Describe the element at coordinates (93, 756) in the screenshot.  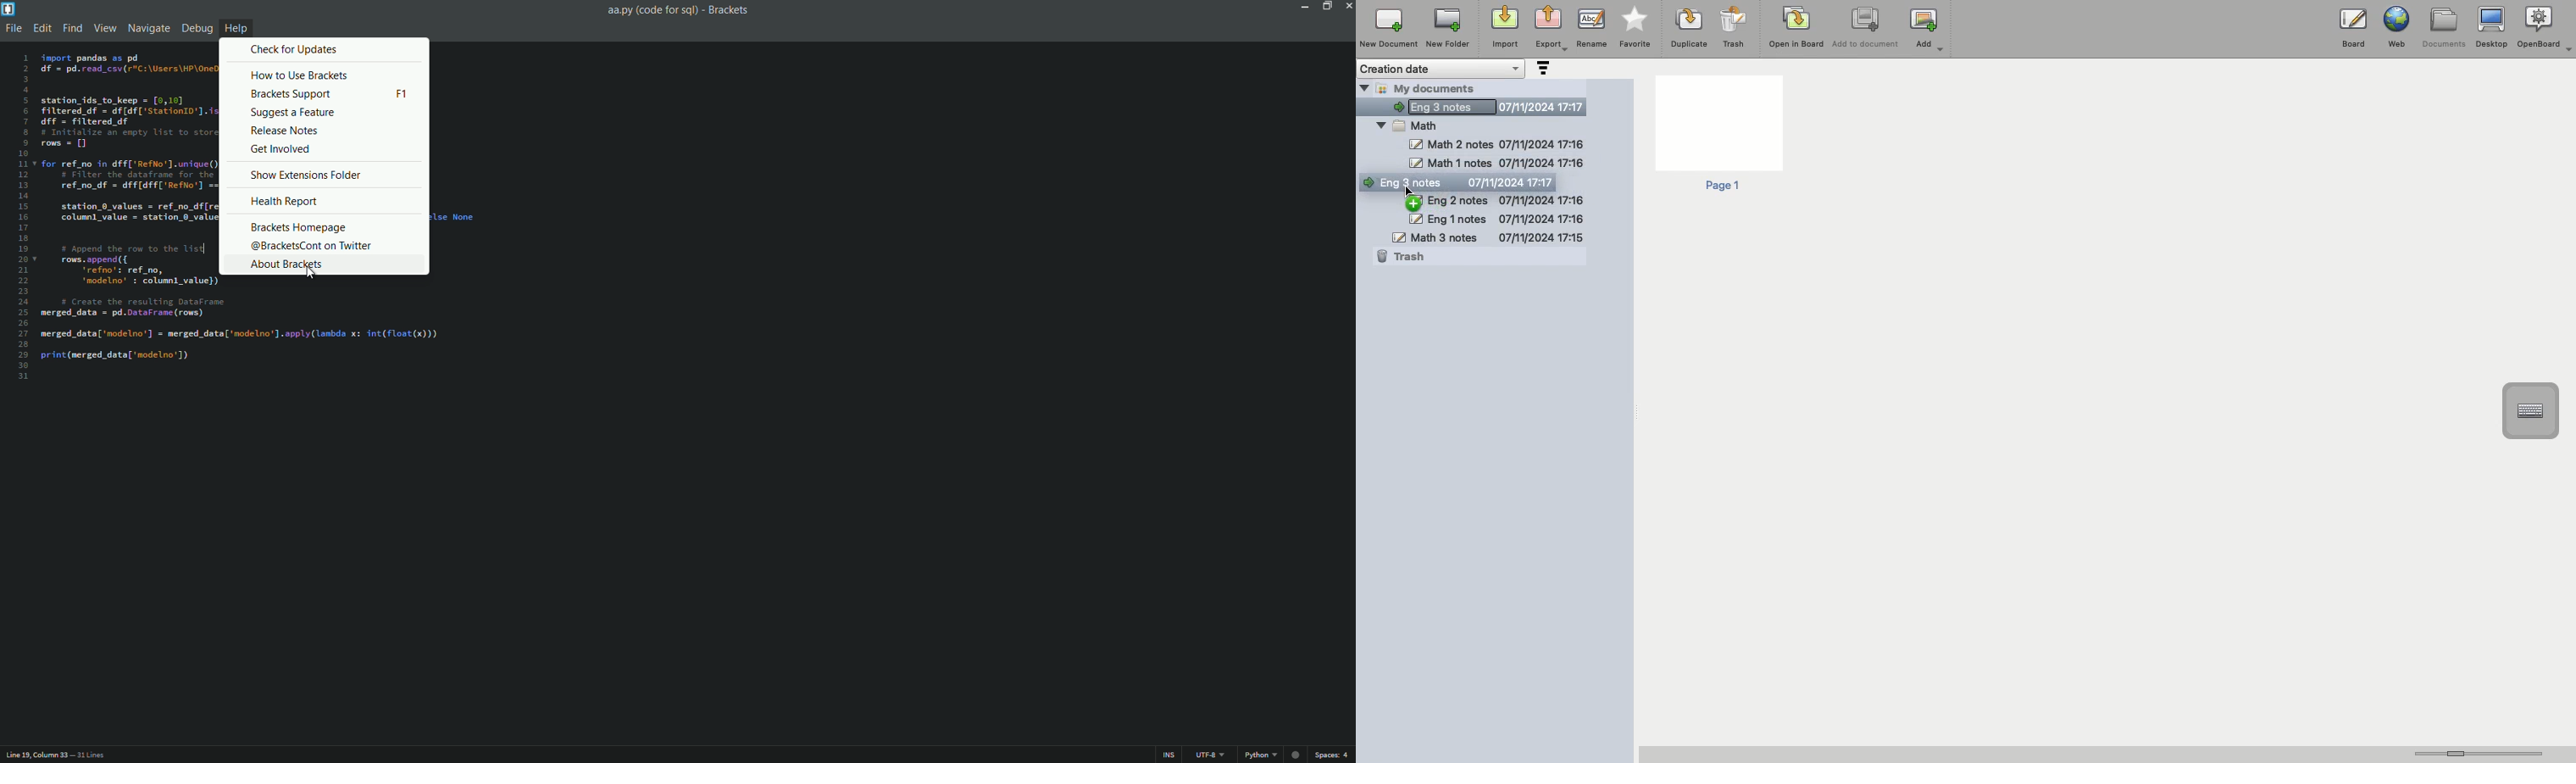
I see `number of lines` at that location.